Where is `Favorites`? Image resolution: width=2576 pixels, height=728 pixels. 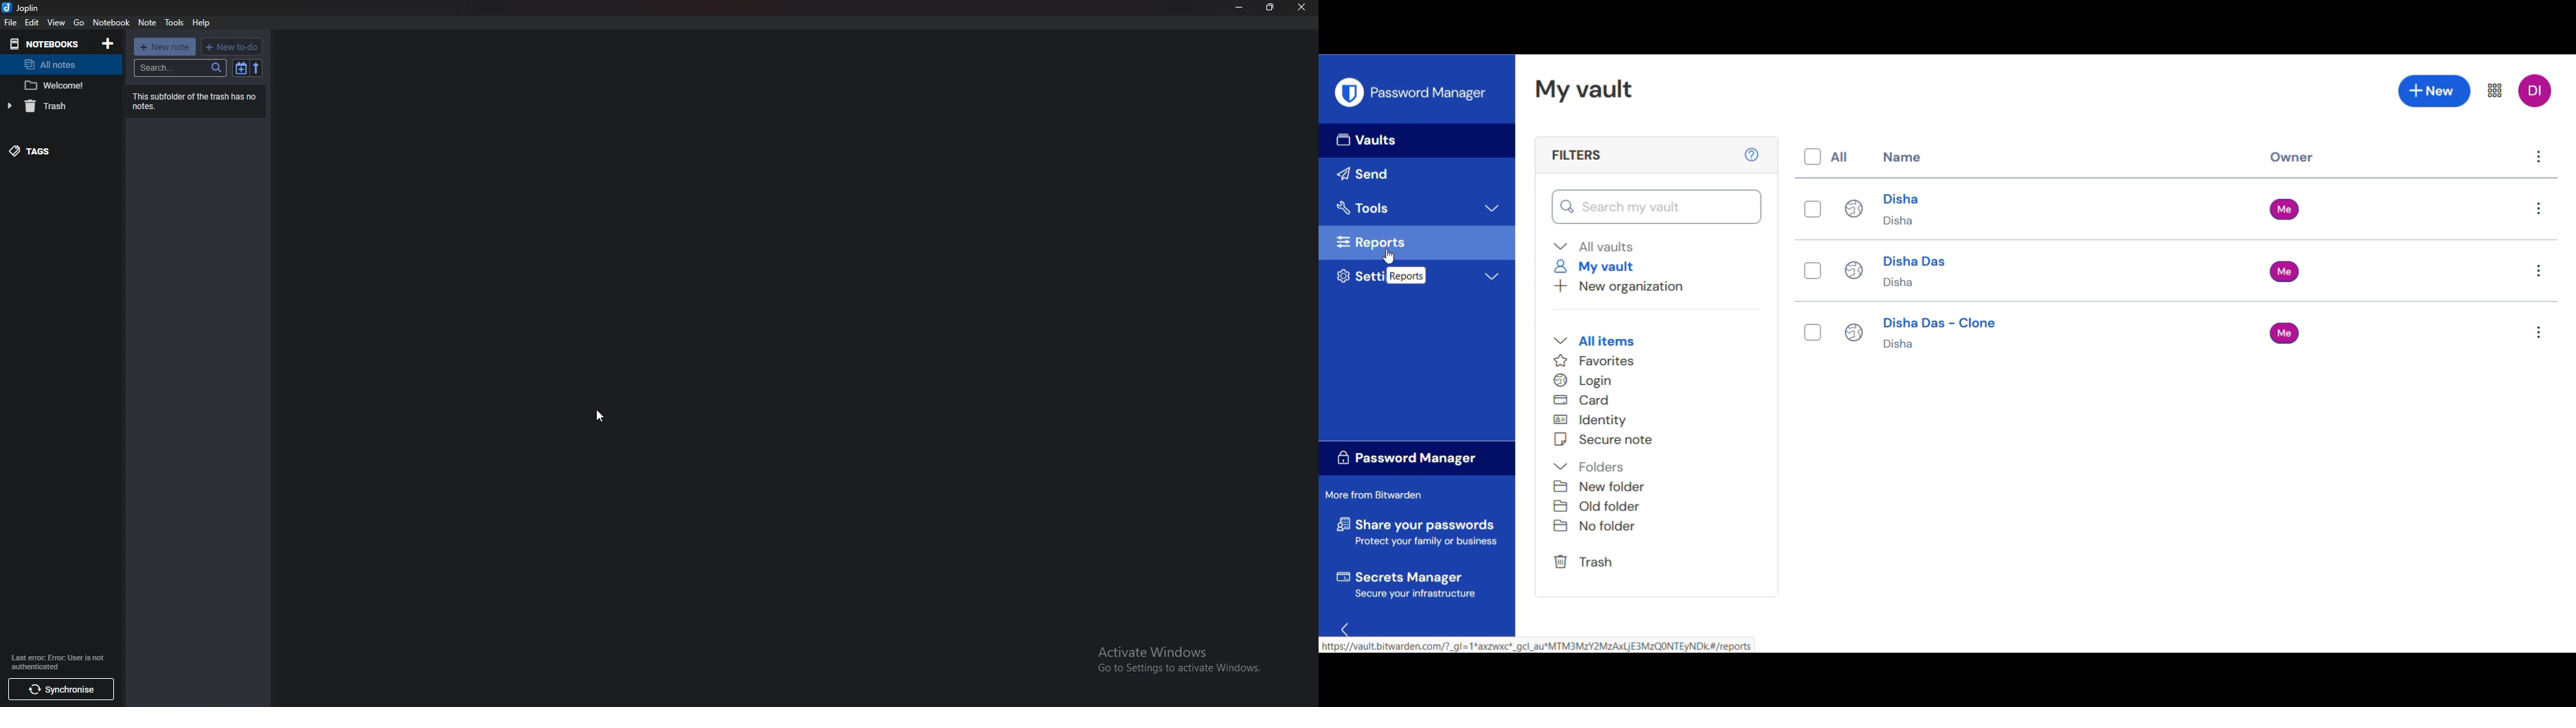
Favorites is located at coordinates (1597, 360).